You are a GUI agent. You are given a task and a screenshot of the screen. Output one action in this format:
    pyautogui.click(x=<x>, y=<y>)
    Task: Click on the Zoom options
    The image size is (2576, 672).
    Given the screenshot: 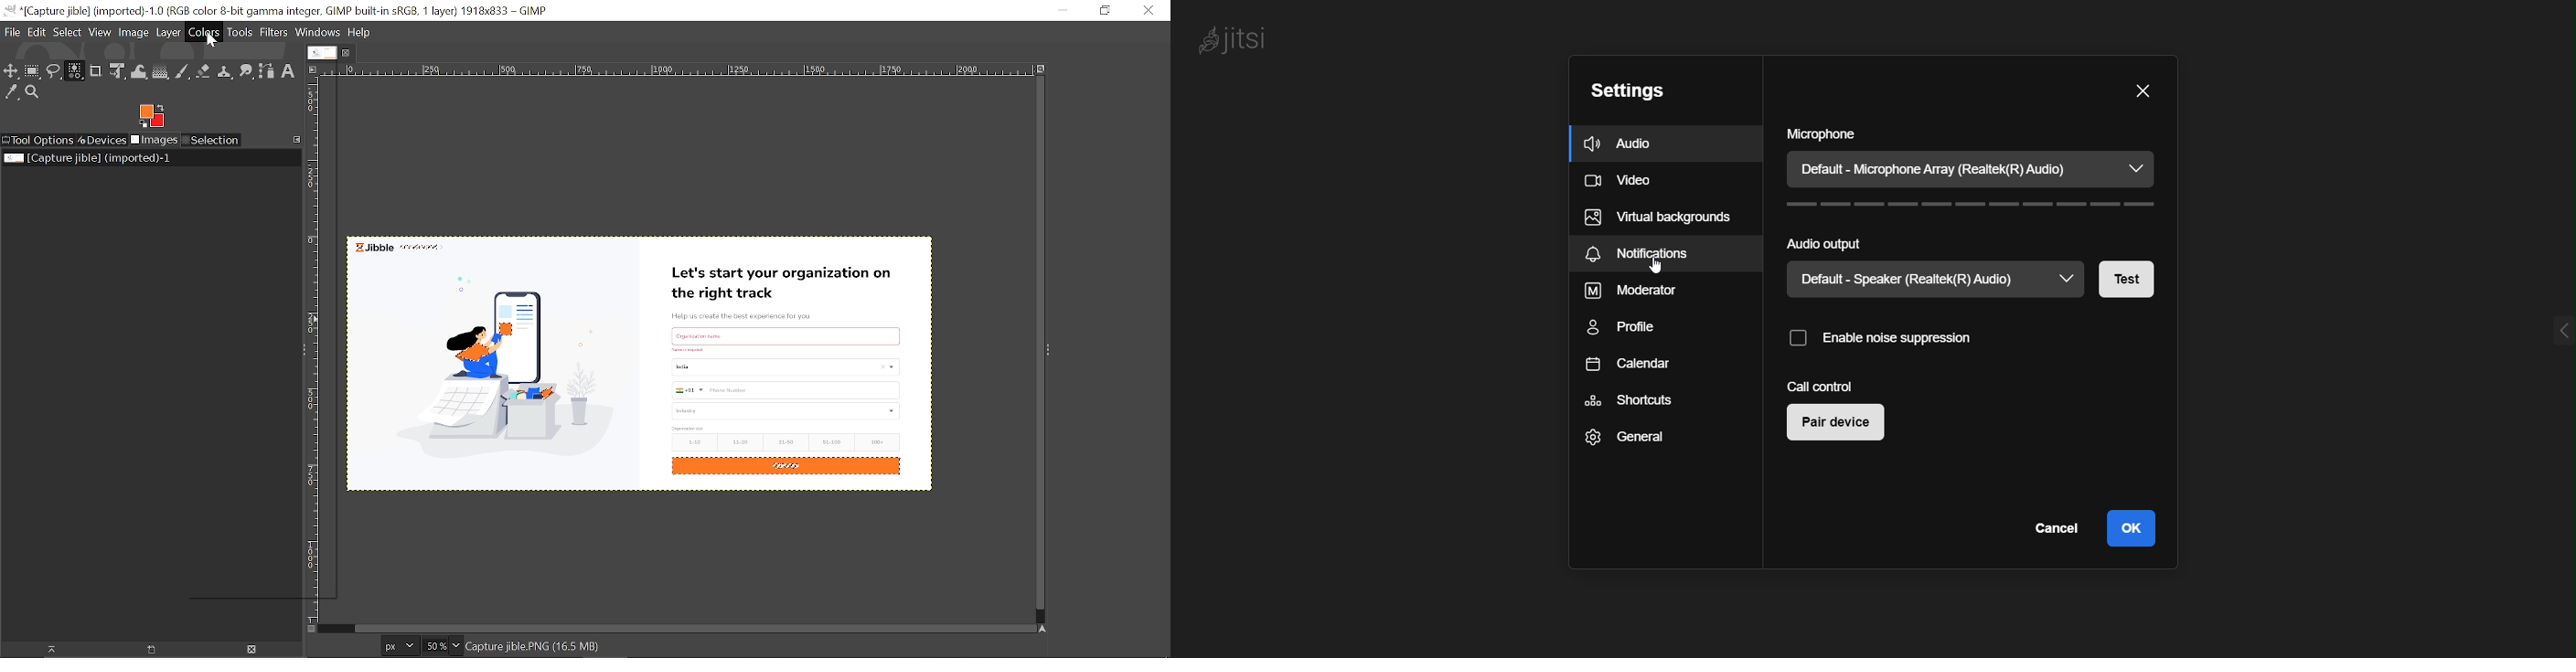 What is the action you would take?
    pyautogui.click(x=455, y=645)
    